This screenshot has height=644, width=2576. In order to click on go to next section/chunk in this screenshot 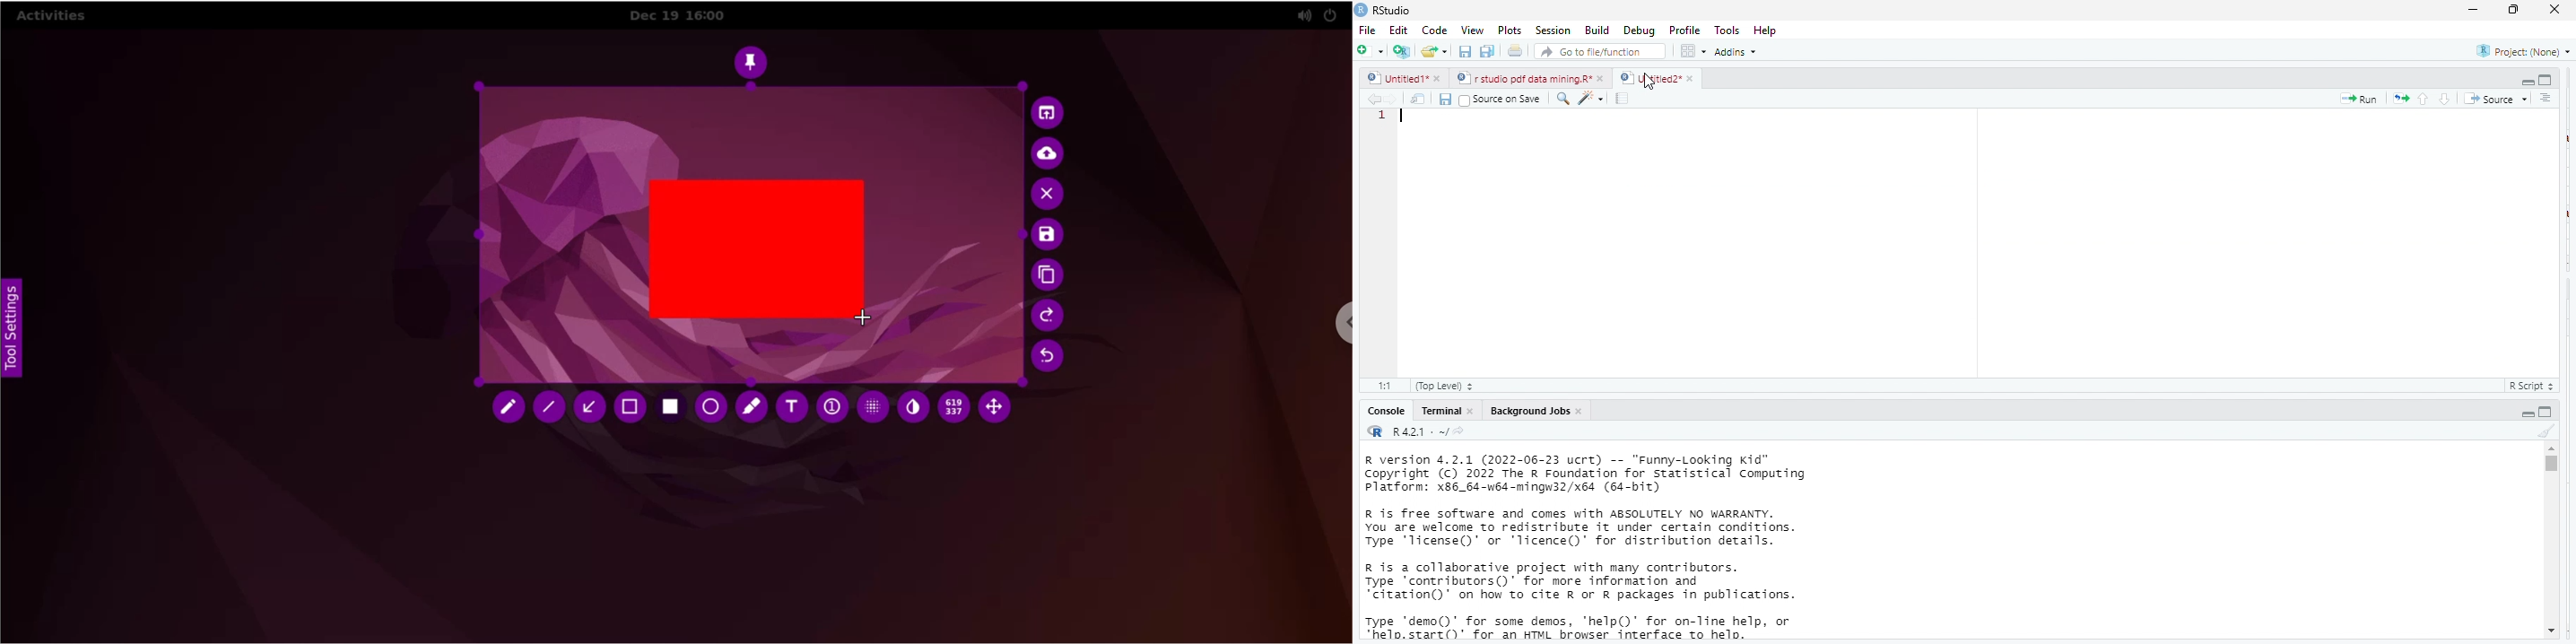, I will do `click(2446, 99)`.